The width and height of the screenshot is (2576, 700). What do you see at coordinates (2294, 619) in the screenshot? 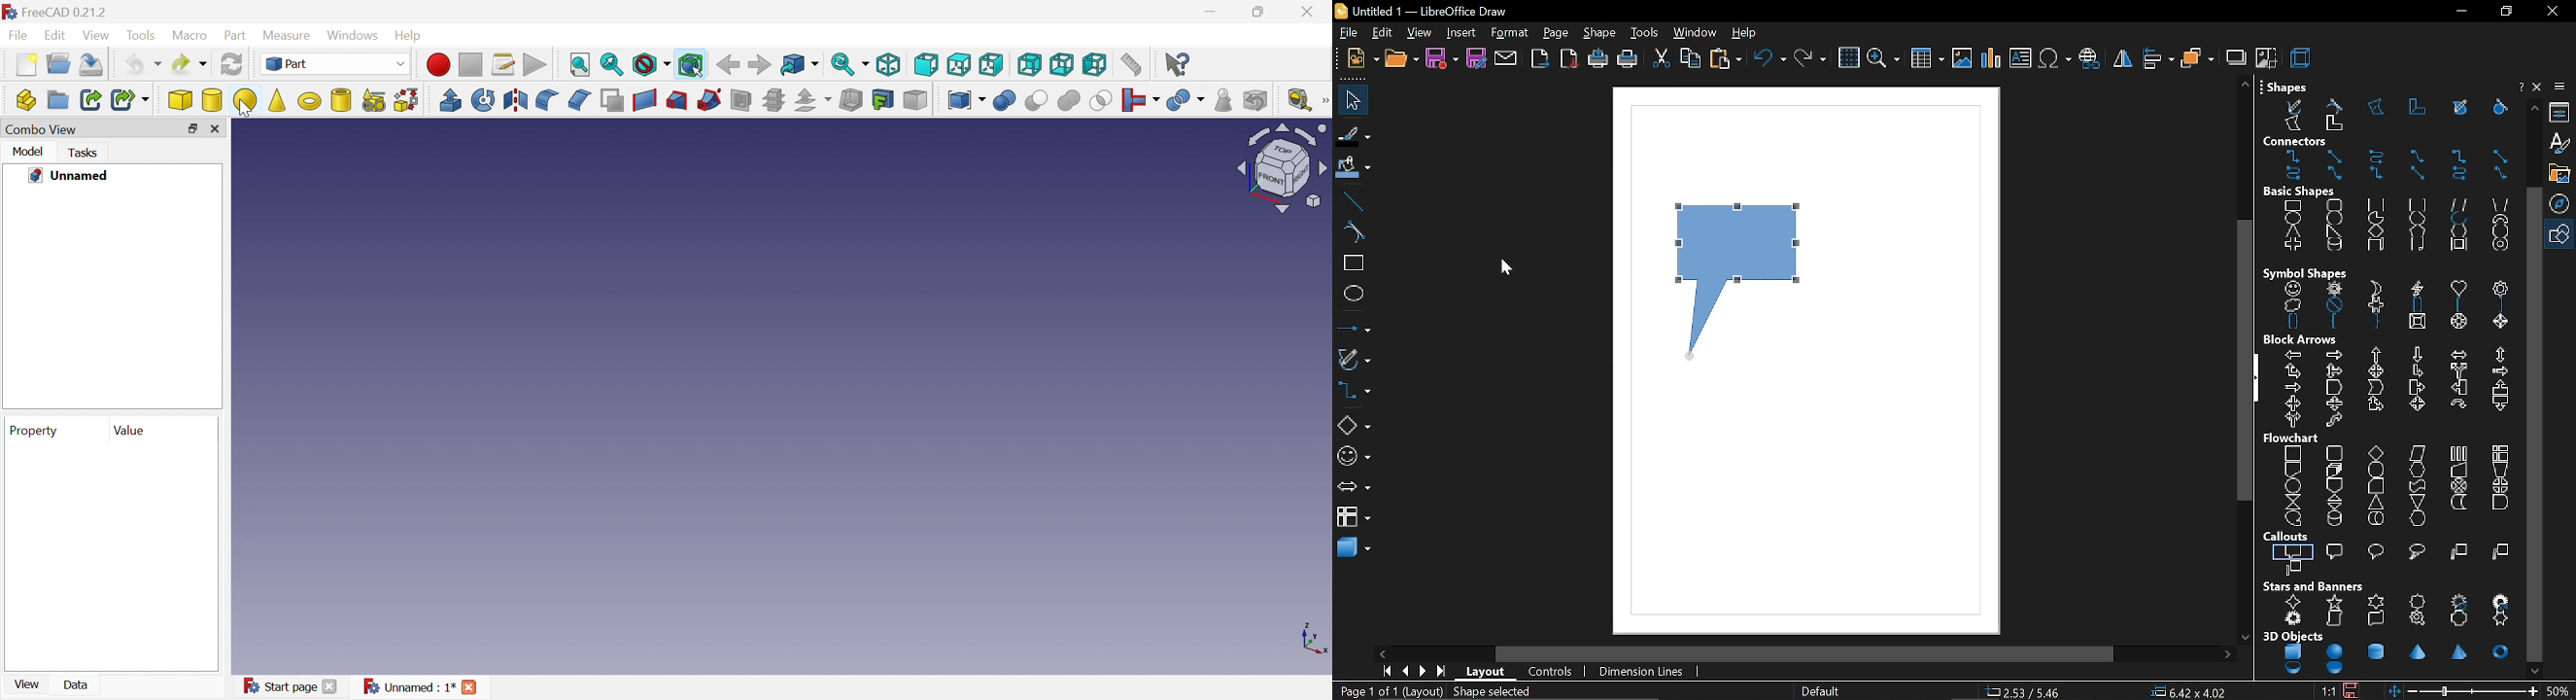
I see `explosion` at bounding box center [2294, 619].